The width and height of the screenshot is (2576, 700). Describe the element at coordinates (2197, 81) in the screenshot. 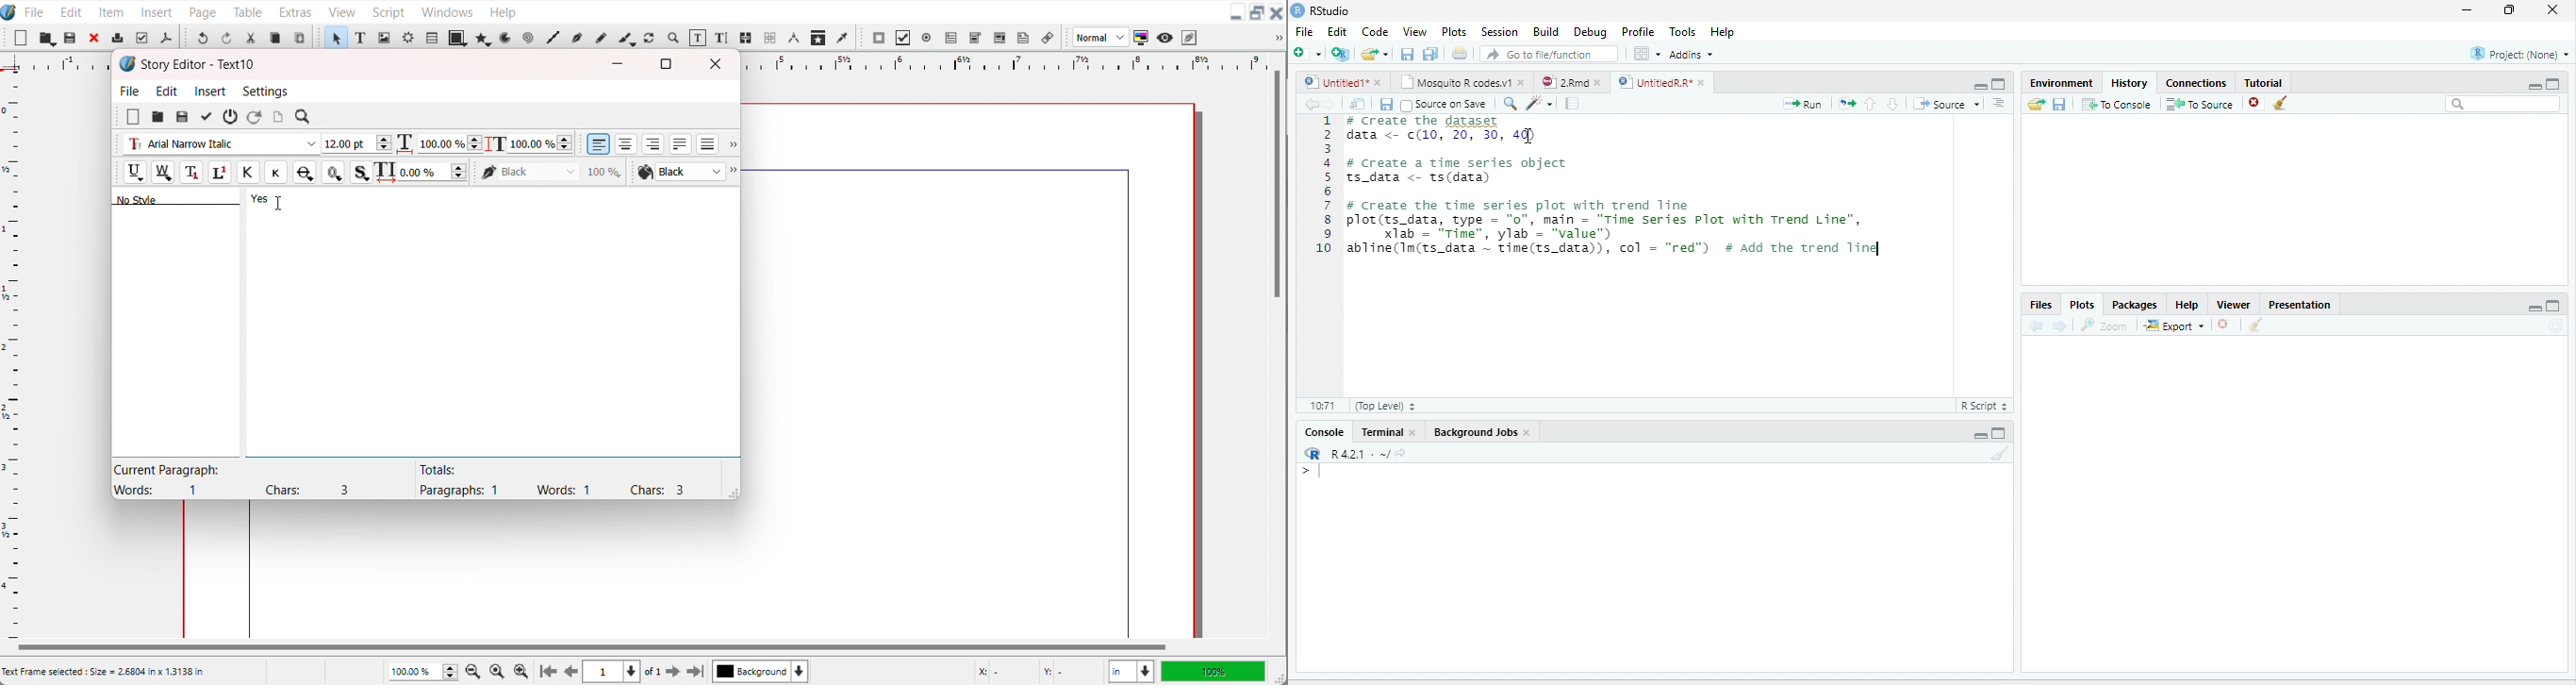

I see `Connections` at that location.